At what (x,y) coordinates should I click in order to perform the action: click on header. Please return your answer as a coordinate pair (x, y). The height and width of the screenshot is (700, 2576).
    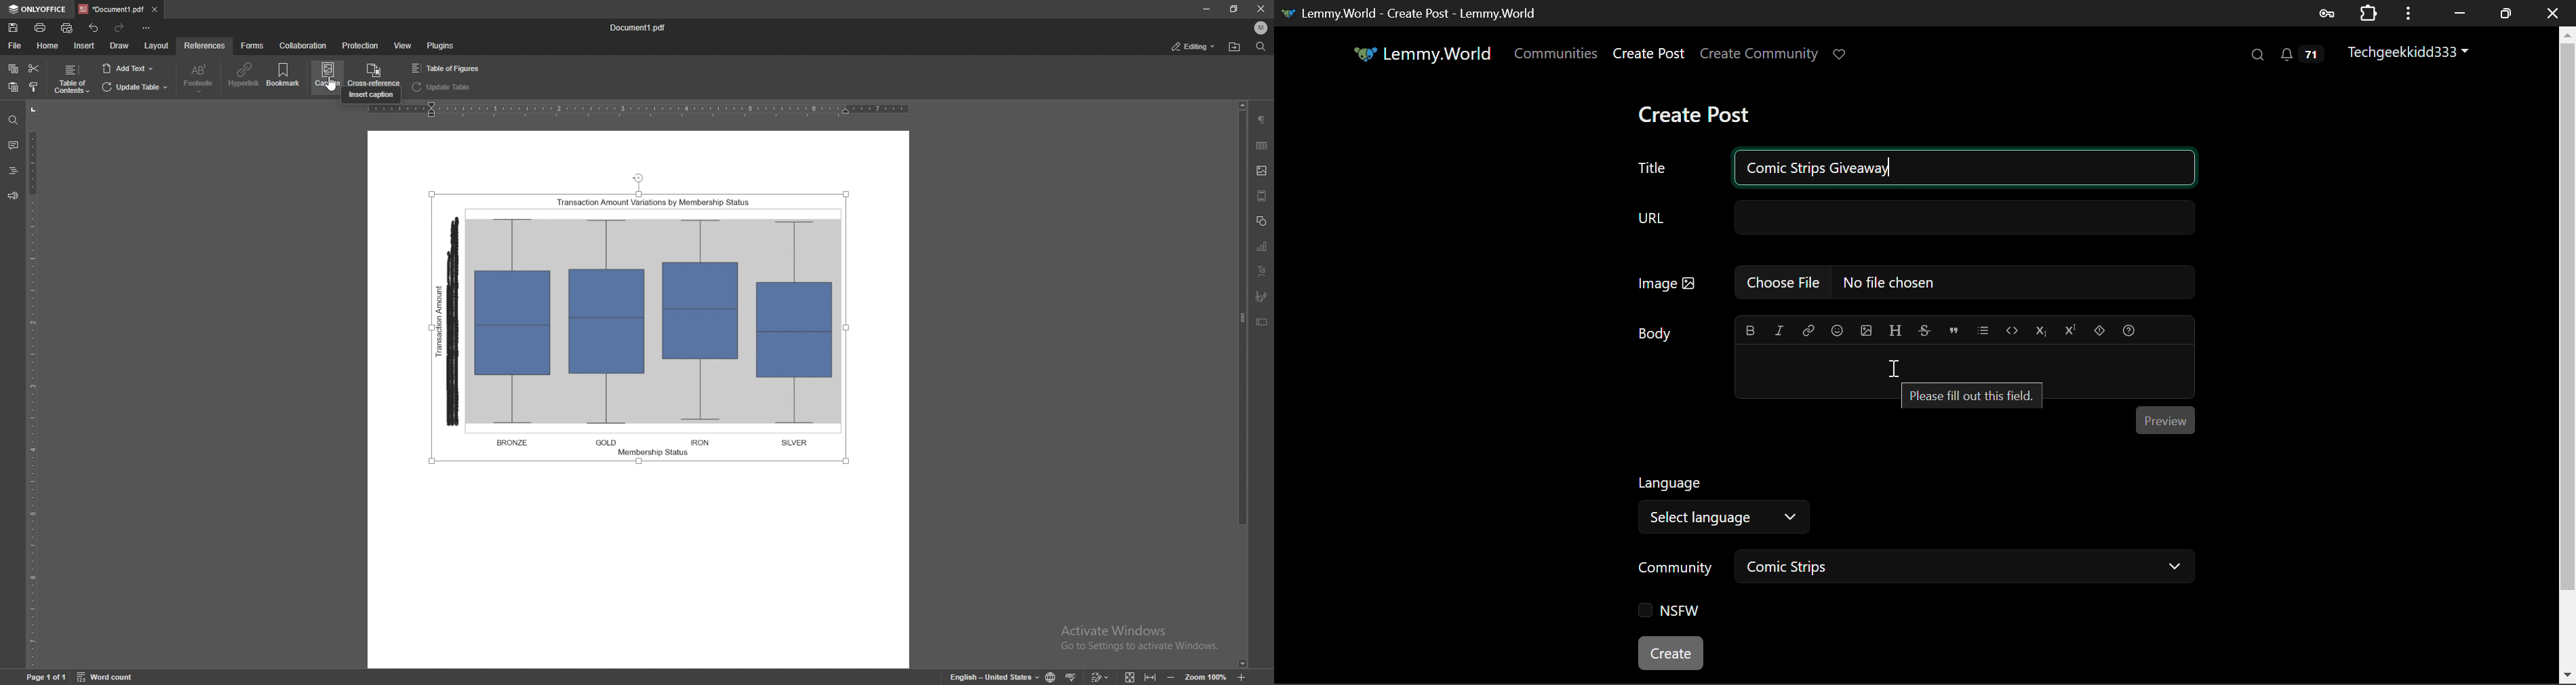
    Looking at the image, I should click on (1895, 328).